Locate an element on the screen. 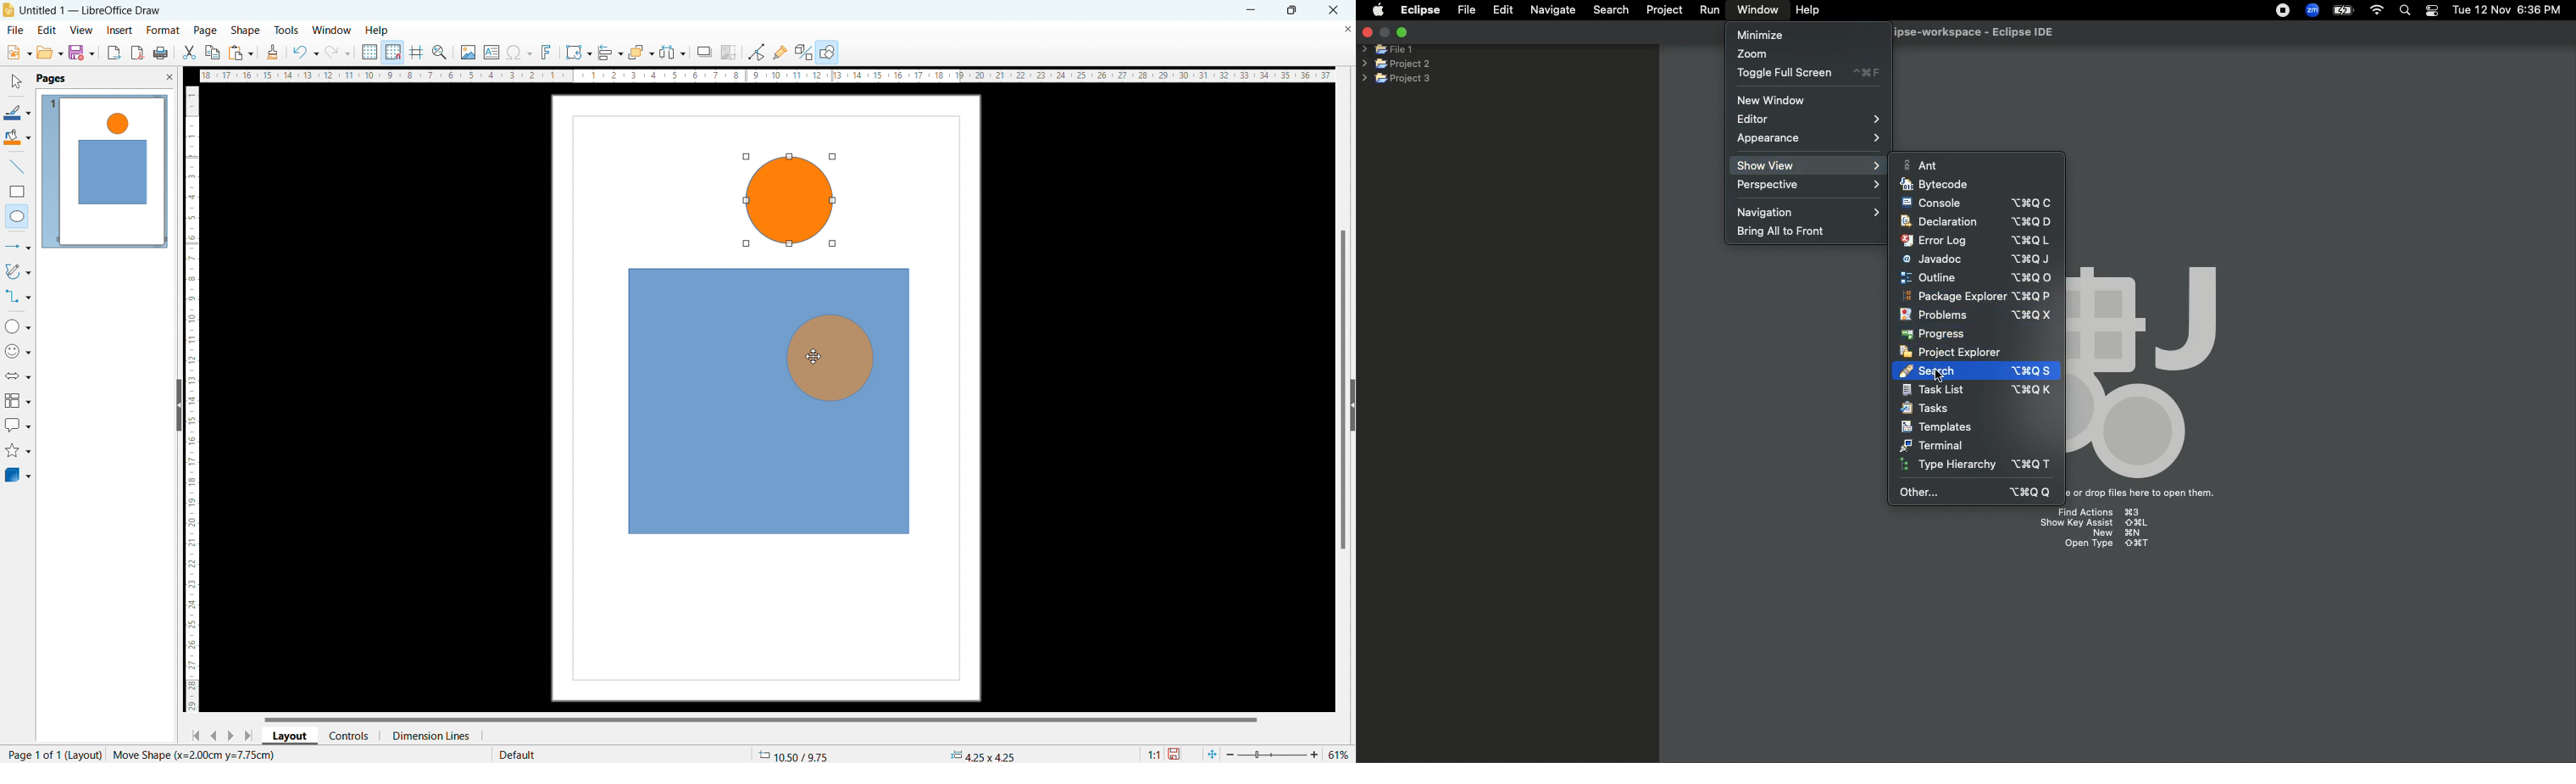 The width and height of the screenshot is (2576, 784). curves and polygonas is located at coordinates (18, 270).